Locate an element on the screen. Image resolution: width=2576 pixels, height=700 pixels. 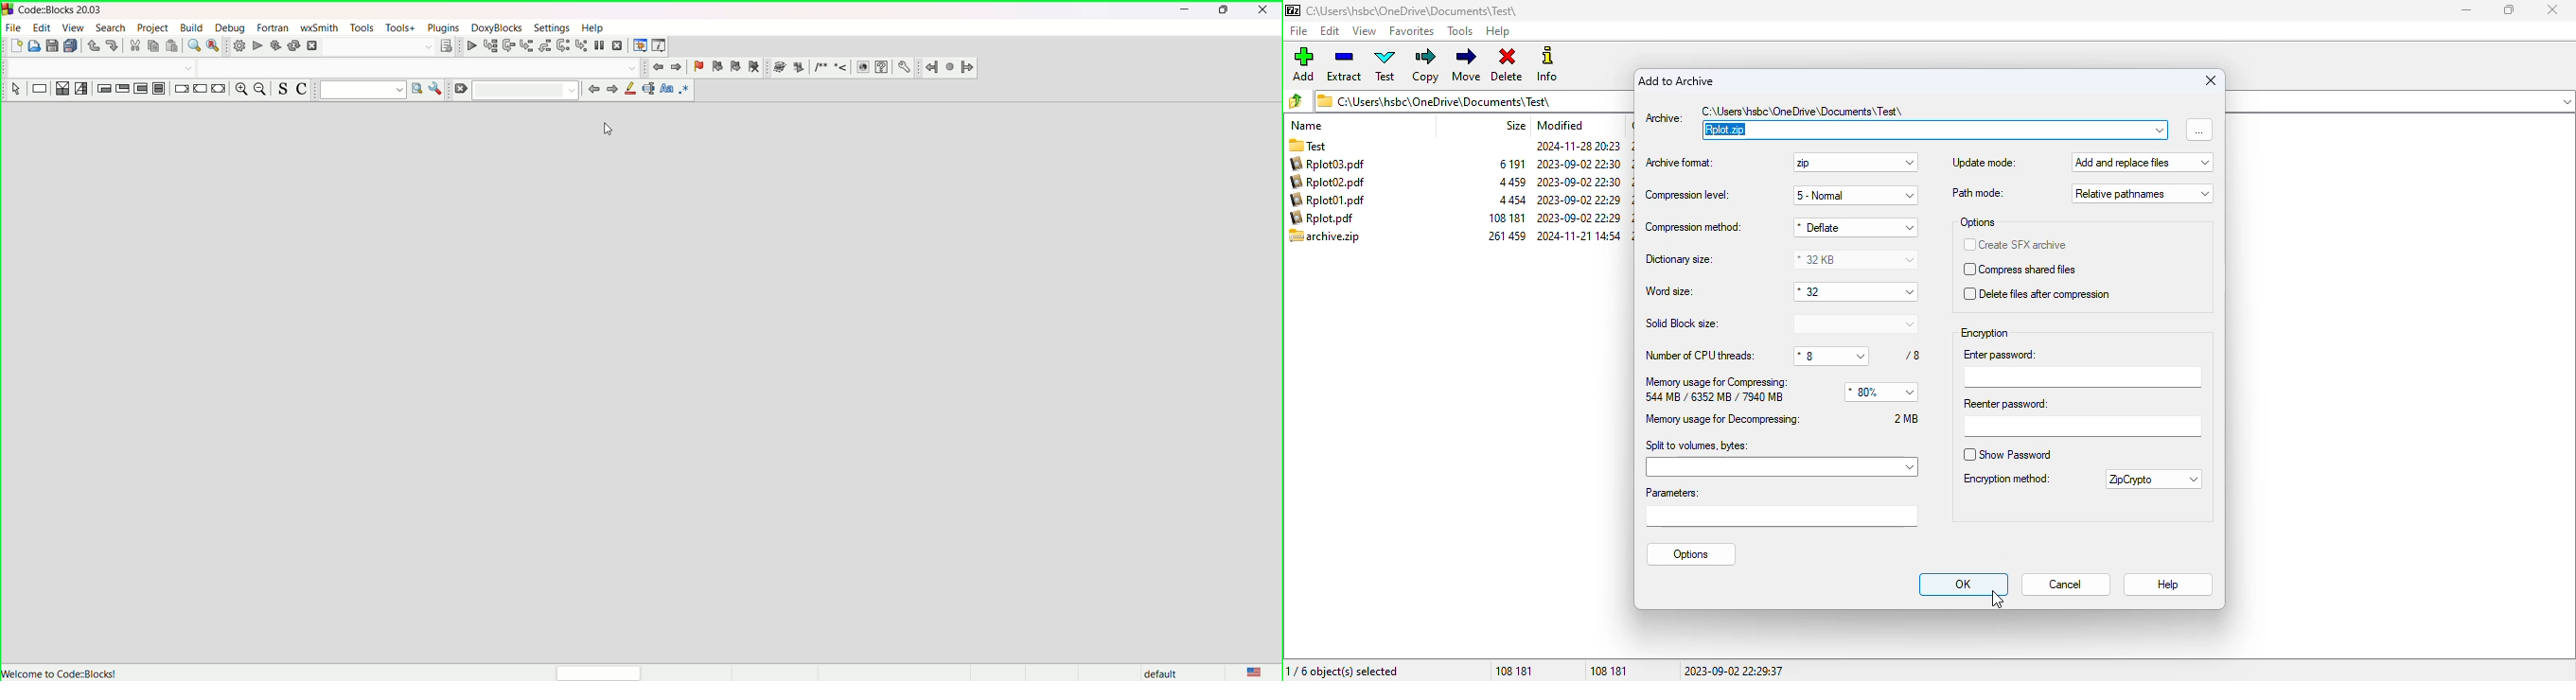
step into instruction is located at coordinates (582, 46).